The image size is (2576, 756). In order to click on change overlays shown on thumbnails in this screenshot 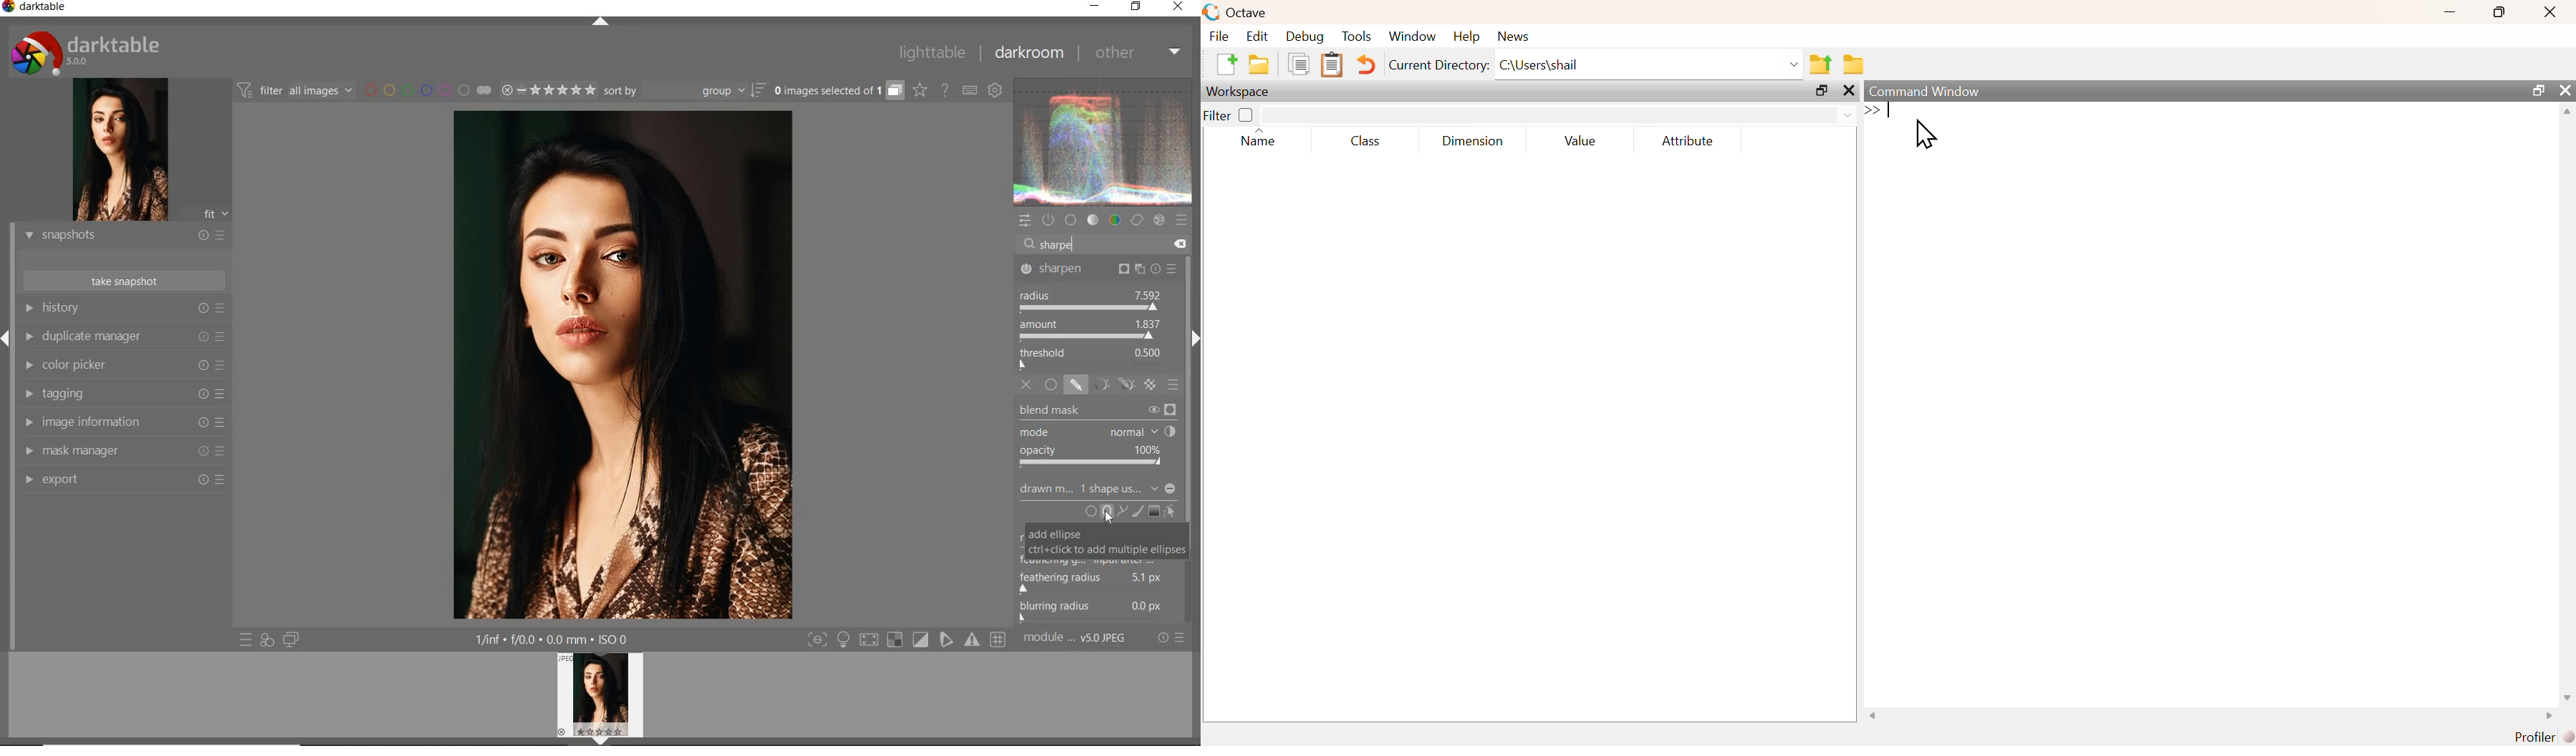, I will do `click(919, 91)`.